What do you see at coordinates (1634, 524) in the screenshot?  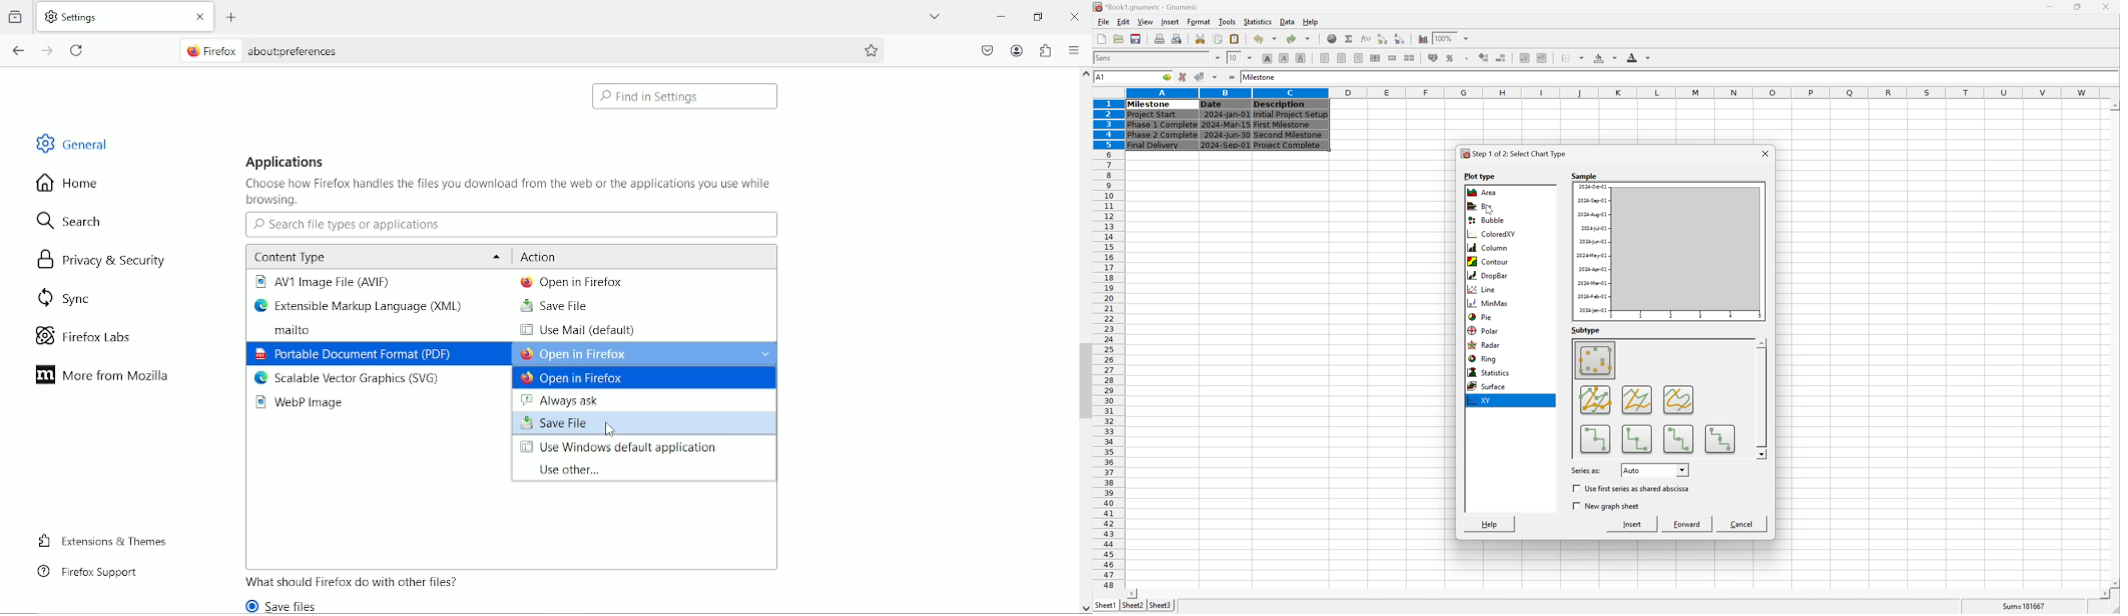 I see `insert` at bounding box center [1634, 524].